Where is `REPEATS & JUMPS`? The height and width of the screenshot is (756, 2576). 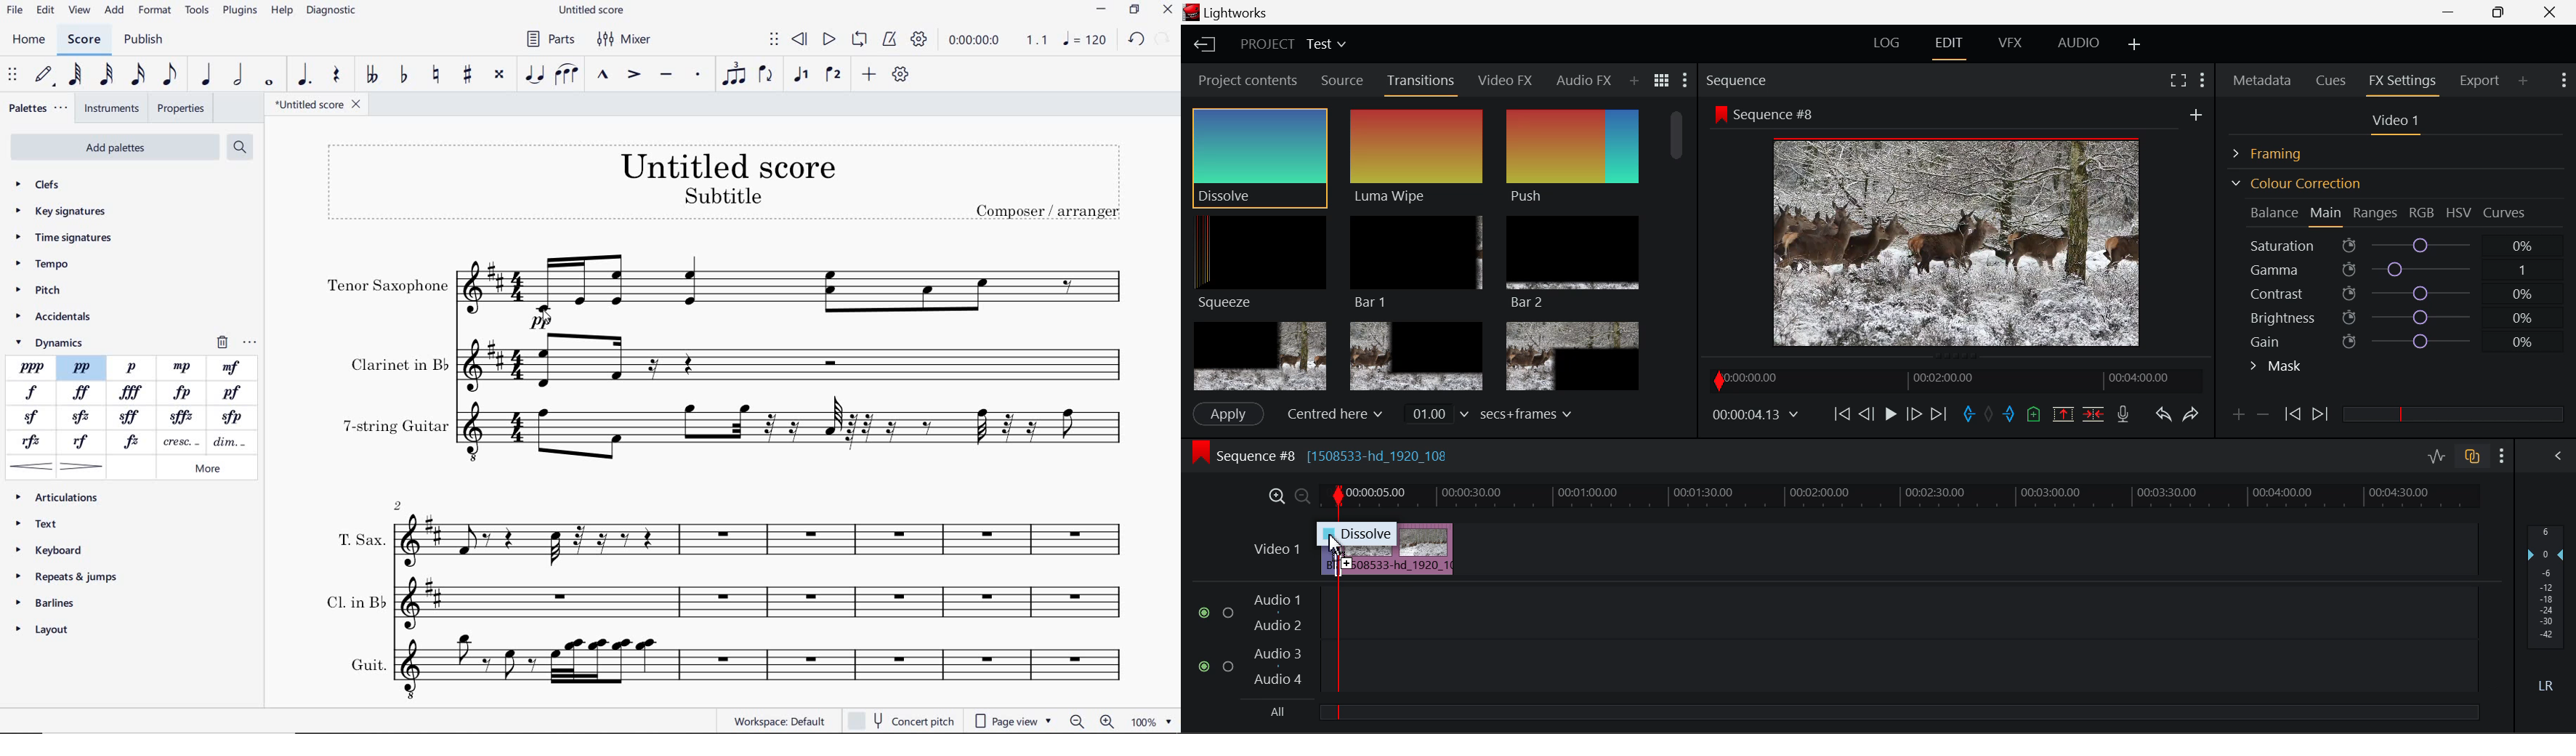
REPEATS & JUMPS is located at coordinates (70, 578).